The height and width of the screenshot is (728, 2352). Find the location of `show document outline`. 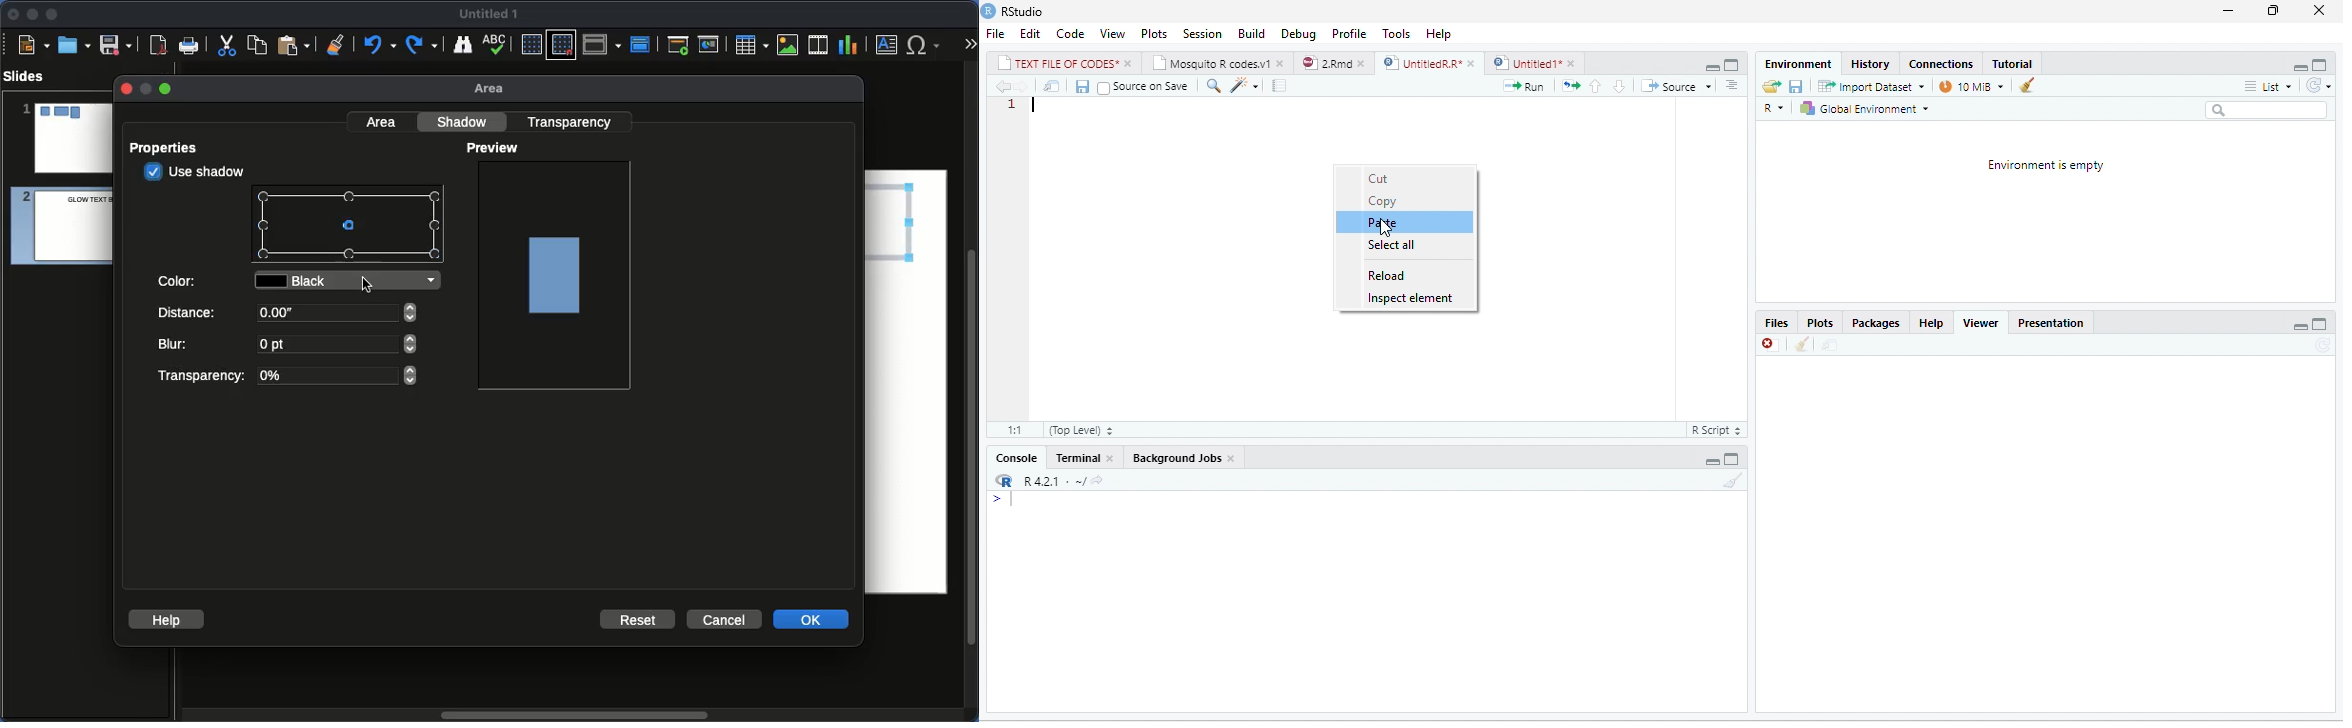

show document outline is located at coordinates (1731, 85).